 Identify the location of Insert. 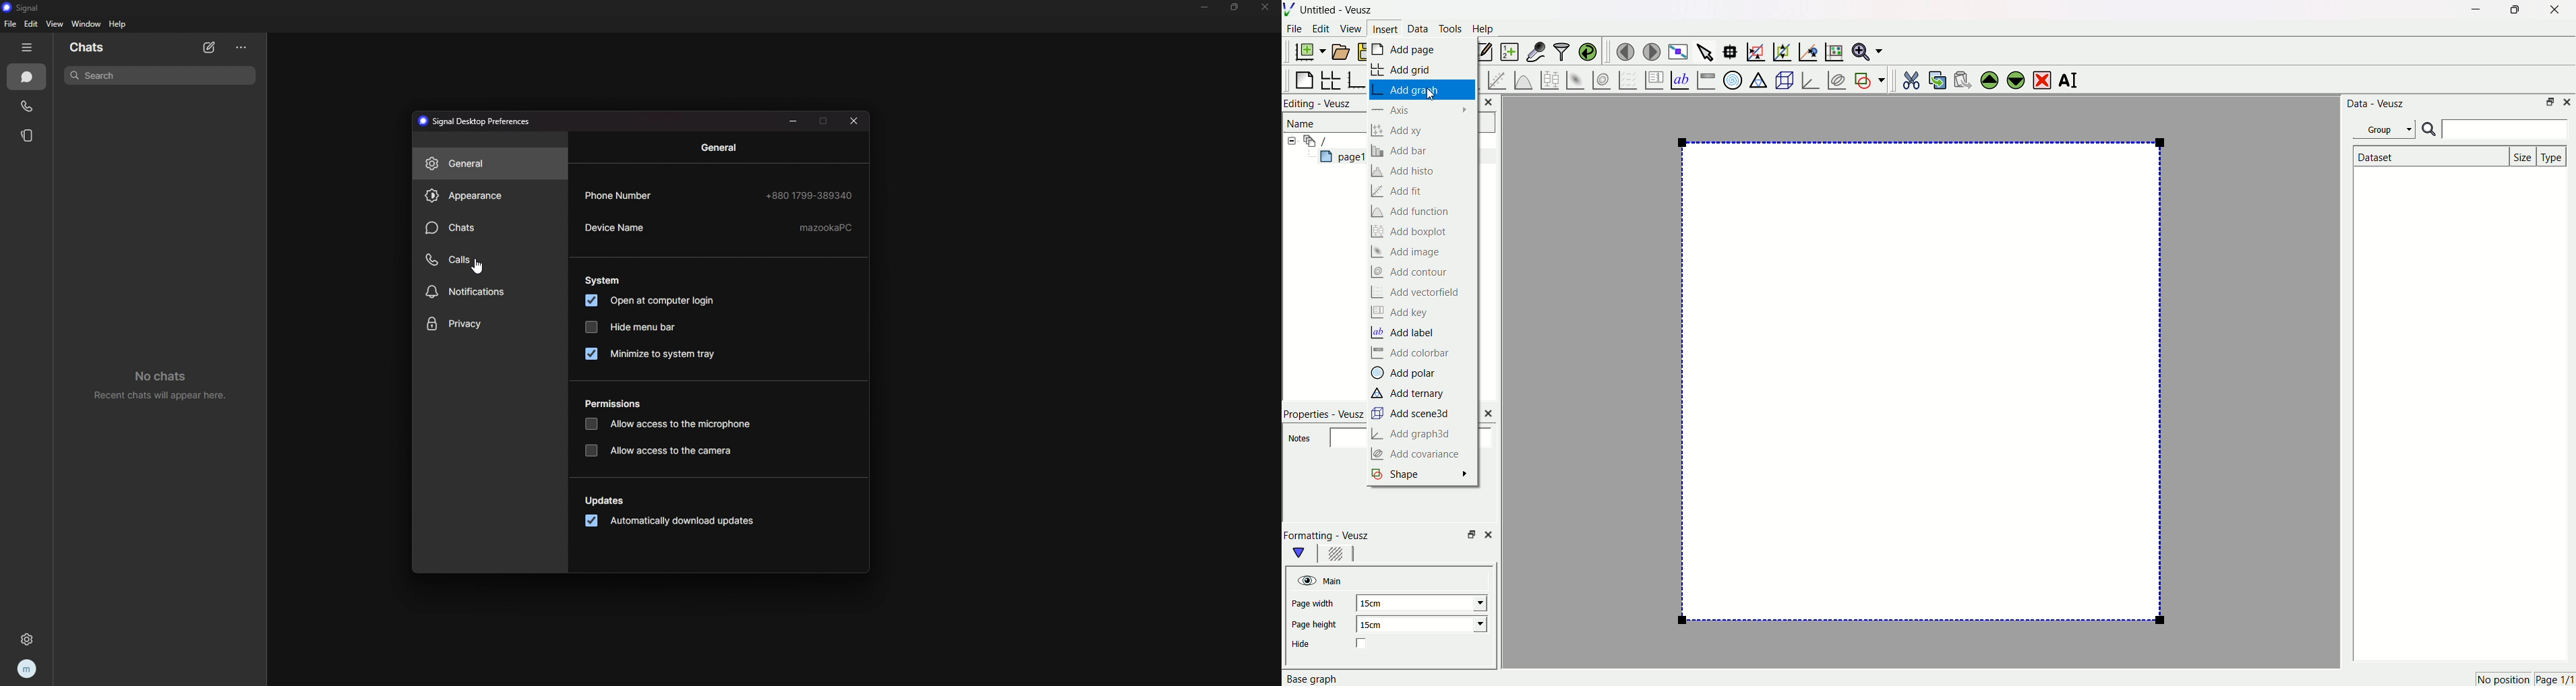
(1385, 30).